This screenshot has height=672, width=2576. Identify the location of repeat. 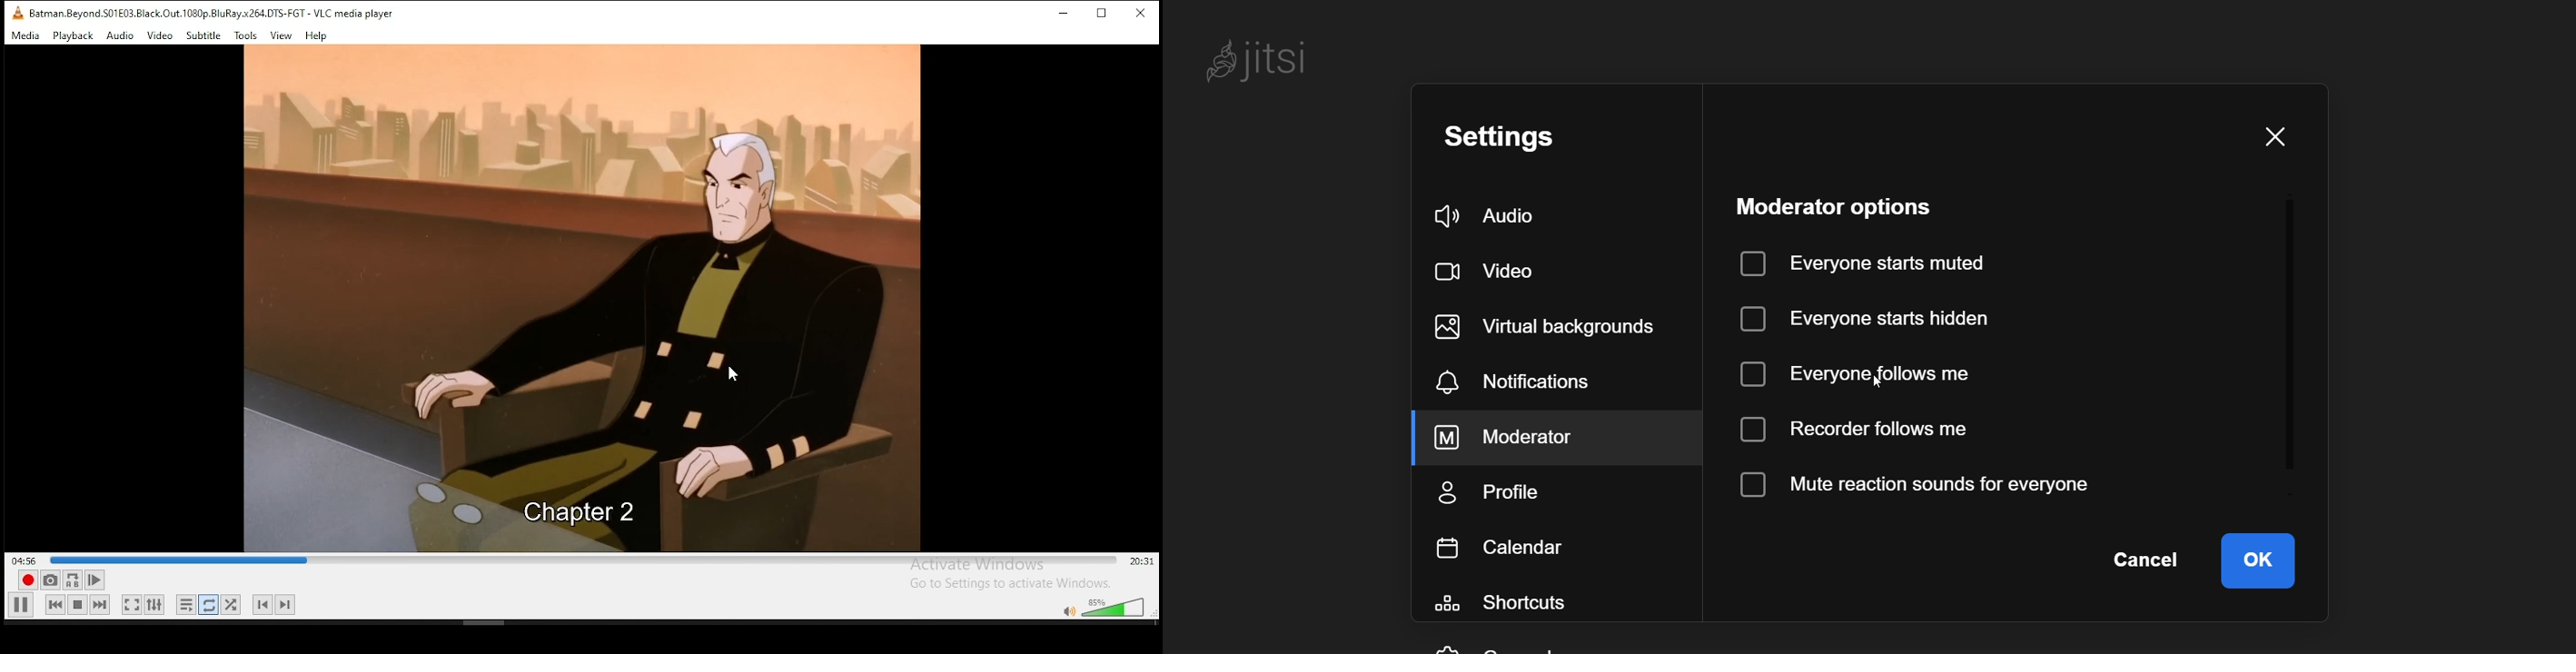
(210, 607).